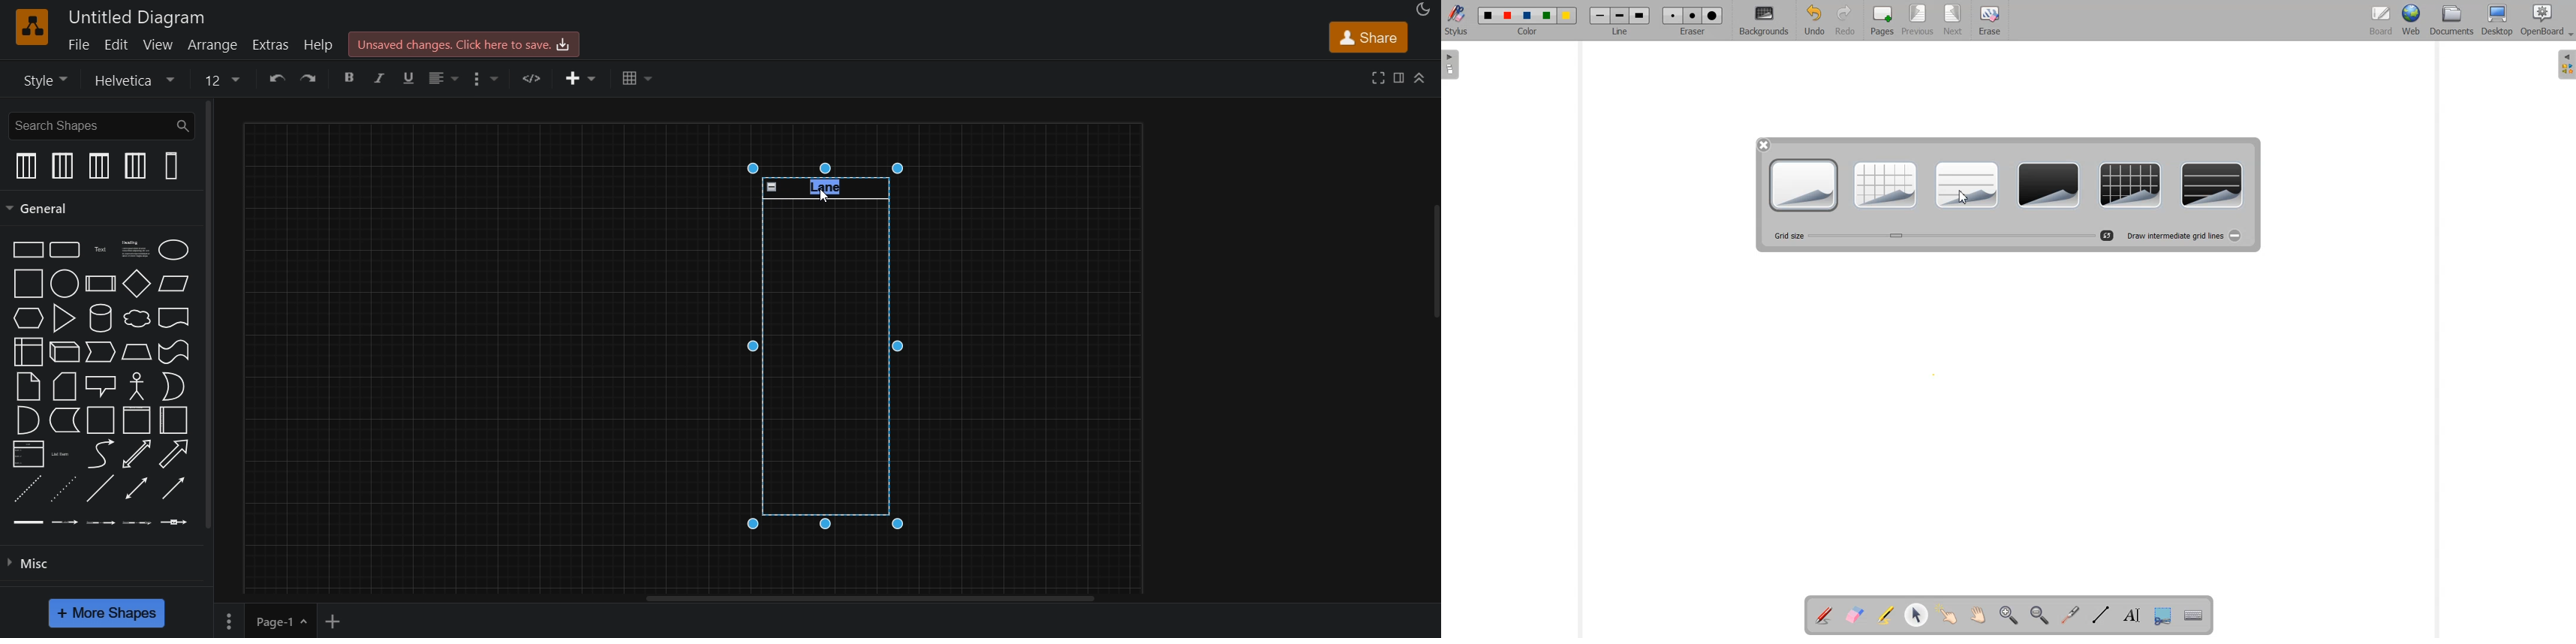  Describe the element at coordinates (136, 492) in the screenshot. I see `bidirectional connector` at that location.